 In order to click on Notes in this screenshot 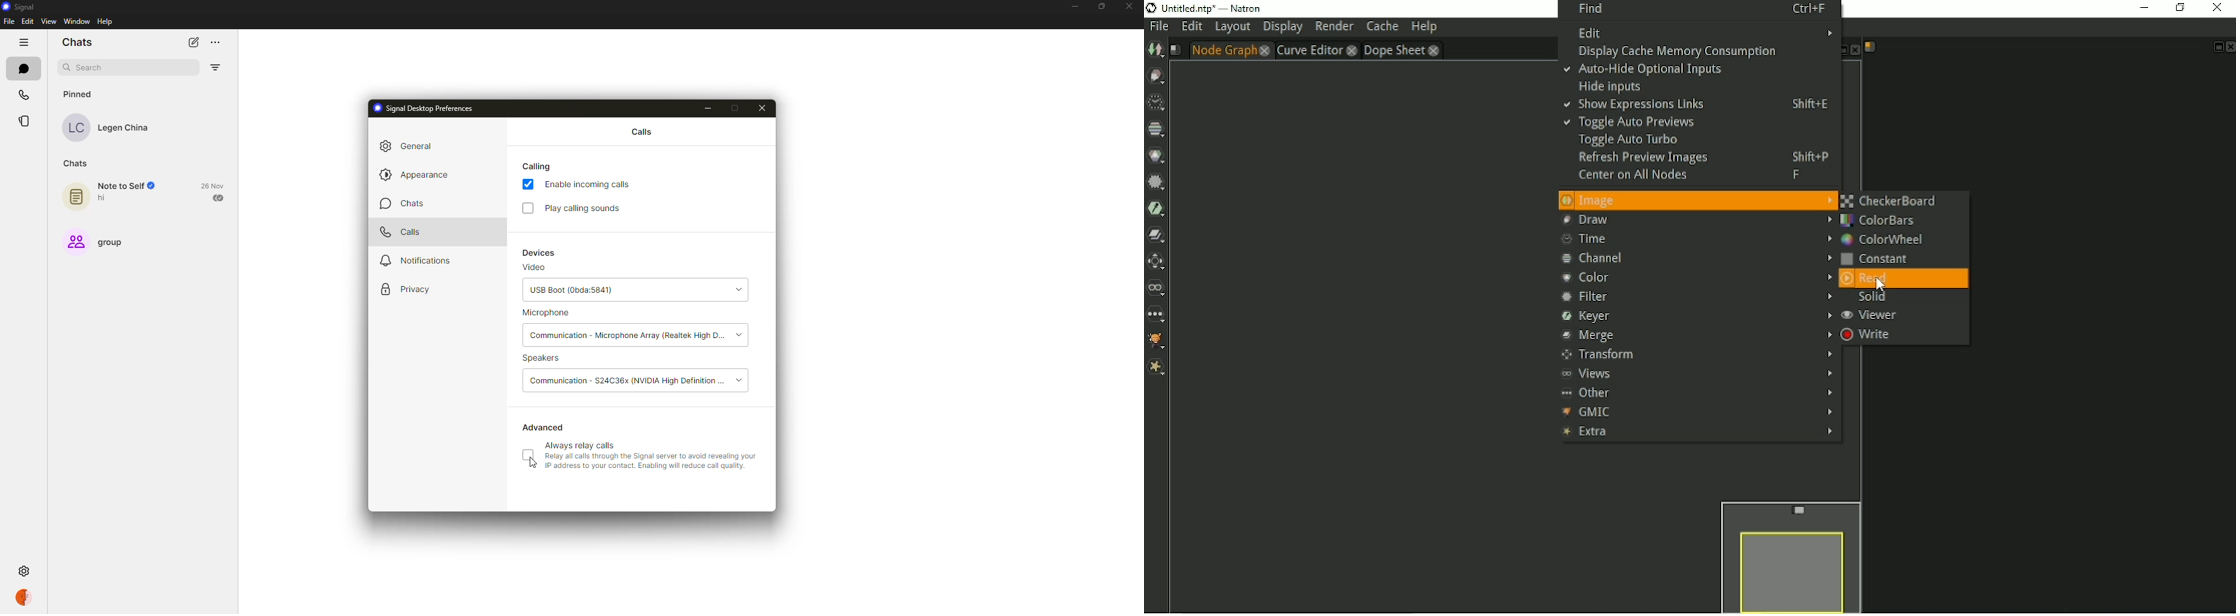, I will do `click(74, 197)`.